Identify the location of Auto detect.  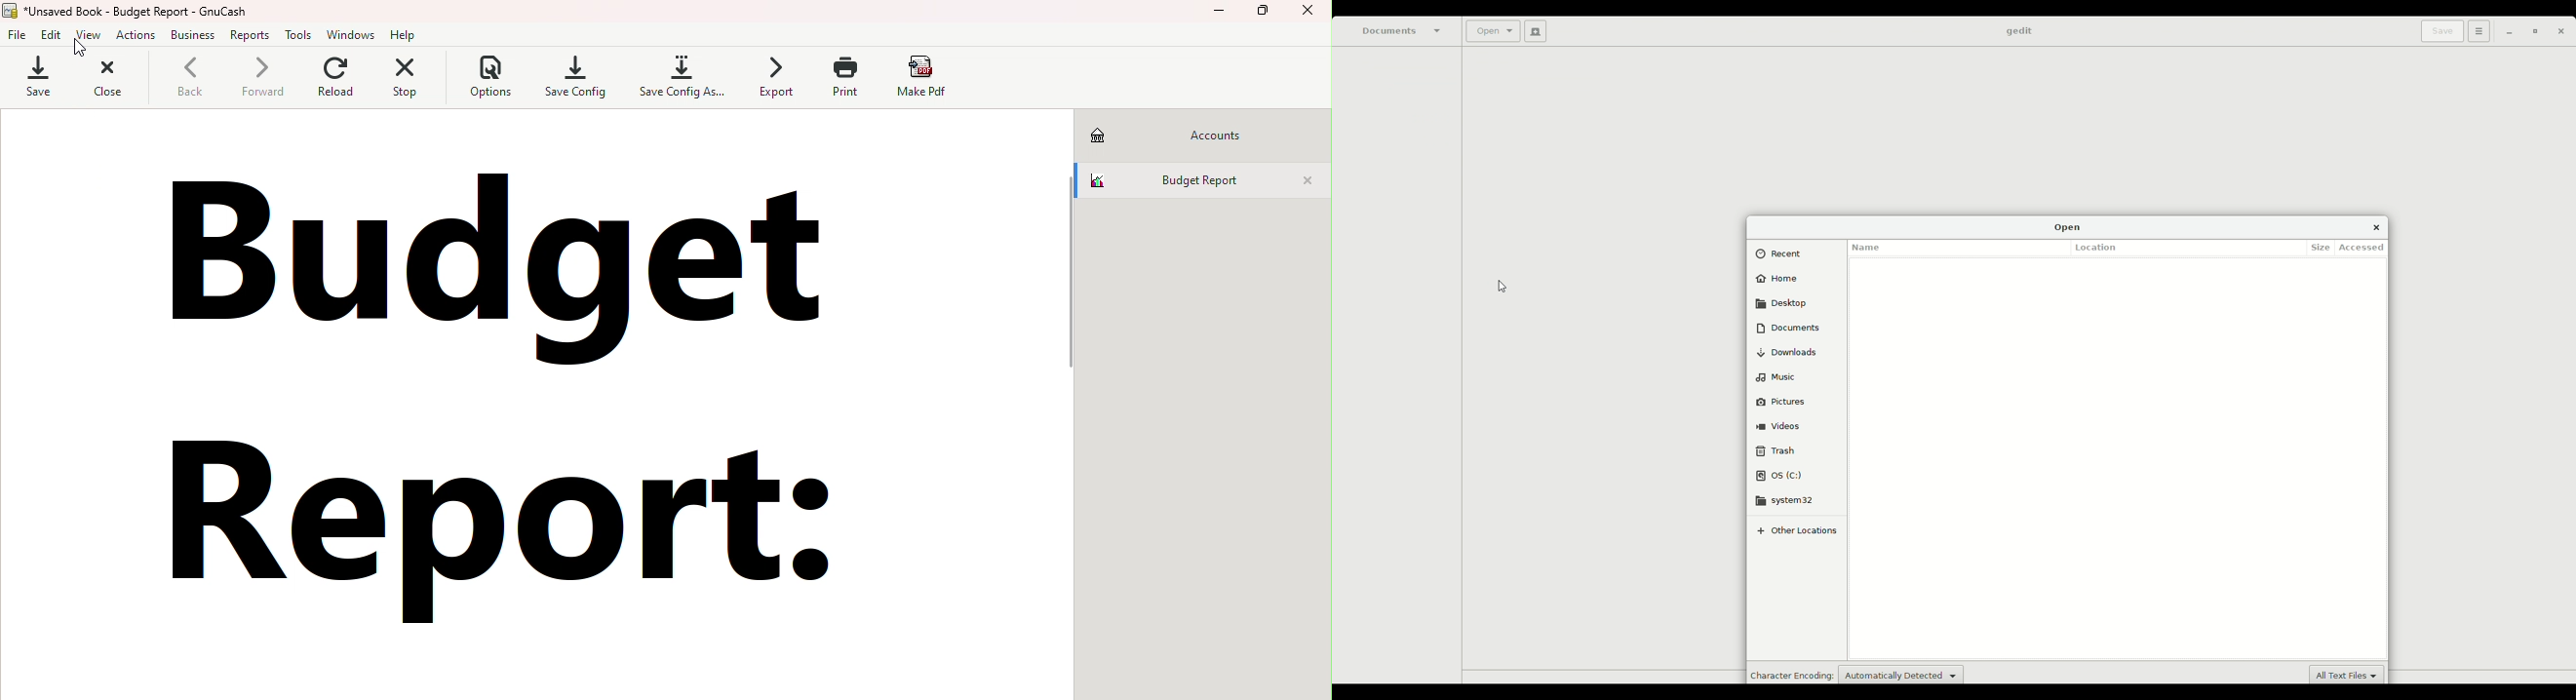
(1901, 673).